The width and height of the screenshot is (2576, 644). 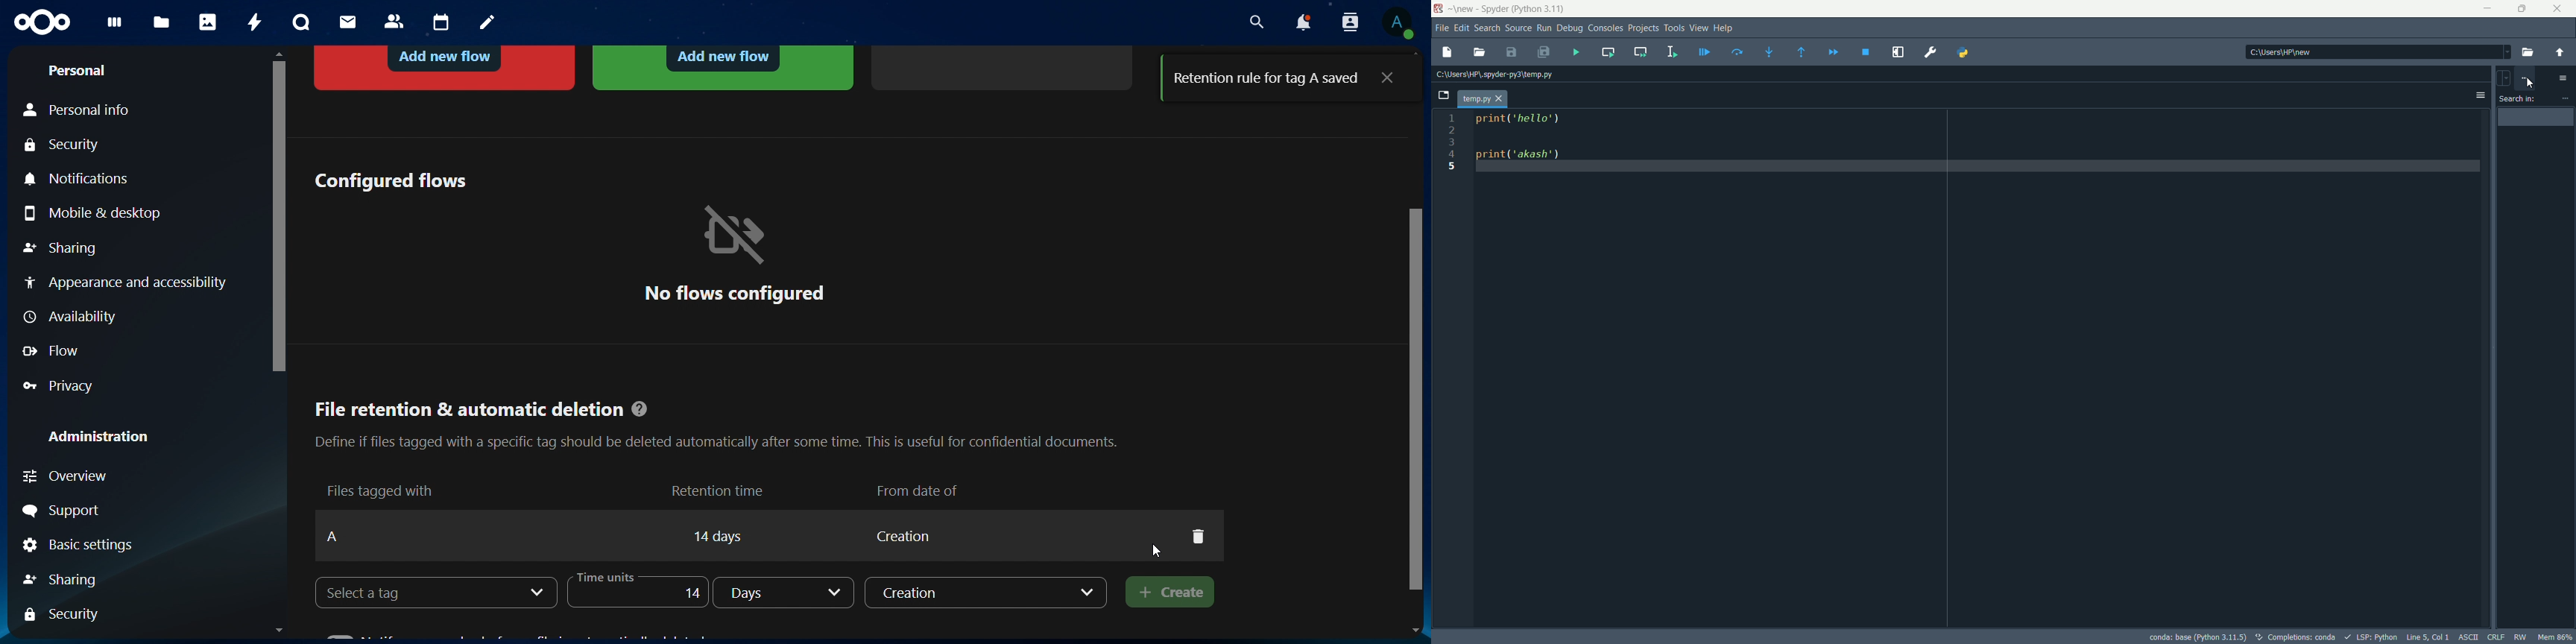 What do you see at coordinates (80, 546) in the screenshot?
I see `basic settings` at bounding box center [80, 546].